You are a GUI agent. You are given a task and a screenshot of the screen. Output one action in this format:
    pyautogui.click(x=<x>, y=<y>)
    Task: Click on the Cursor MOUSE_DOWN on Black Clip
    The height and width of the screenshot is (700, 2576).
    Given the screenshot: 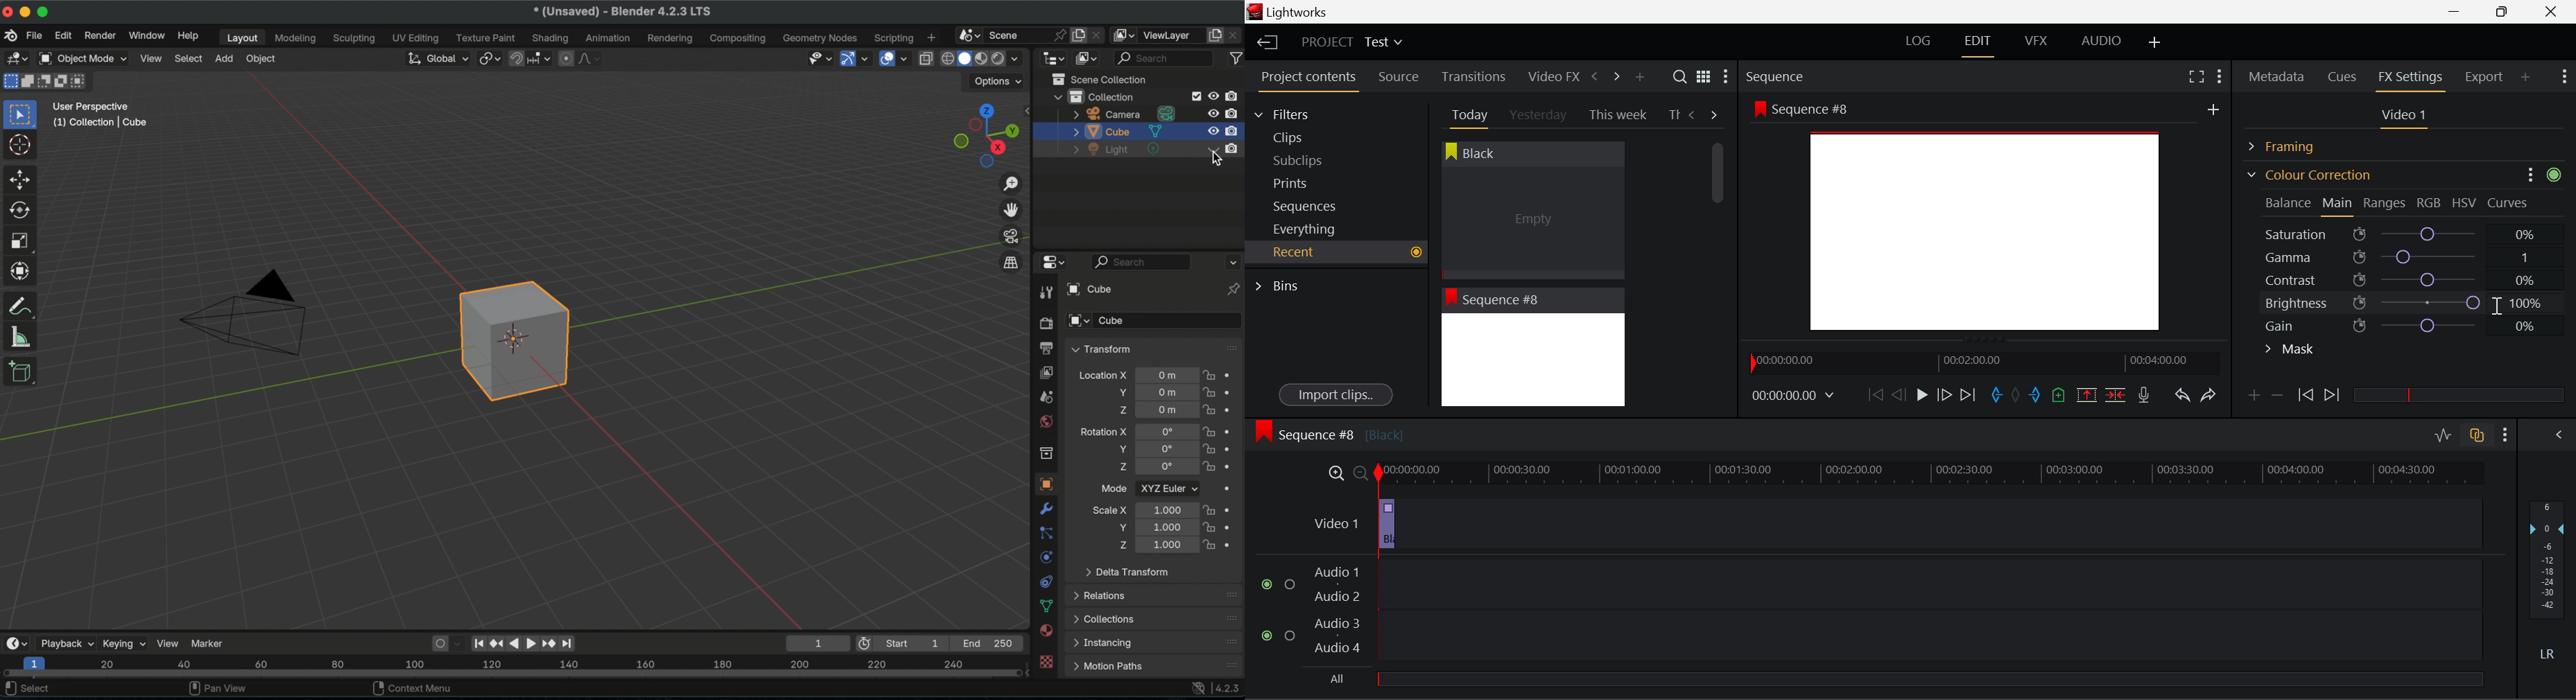 What is the action you would take?
    pyautogui.click(x=1531, y=209)
    